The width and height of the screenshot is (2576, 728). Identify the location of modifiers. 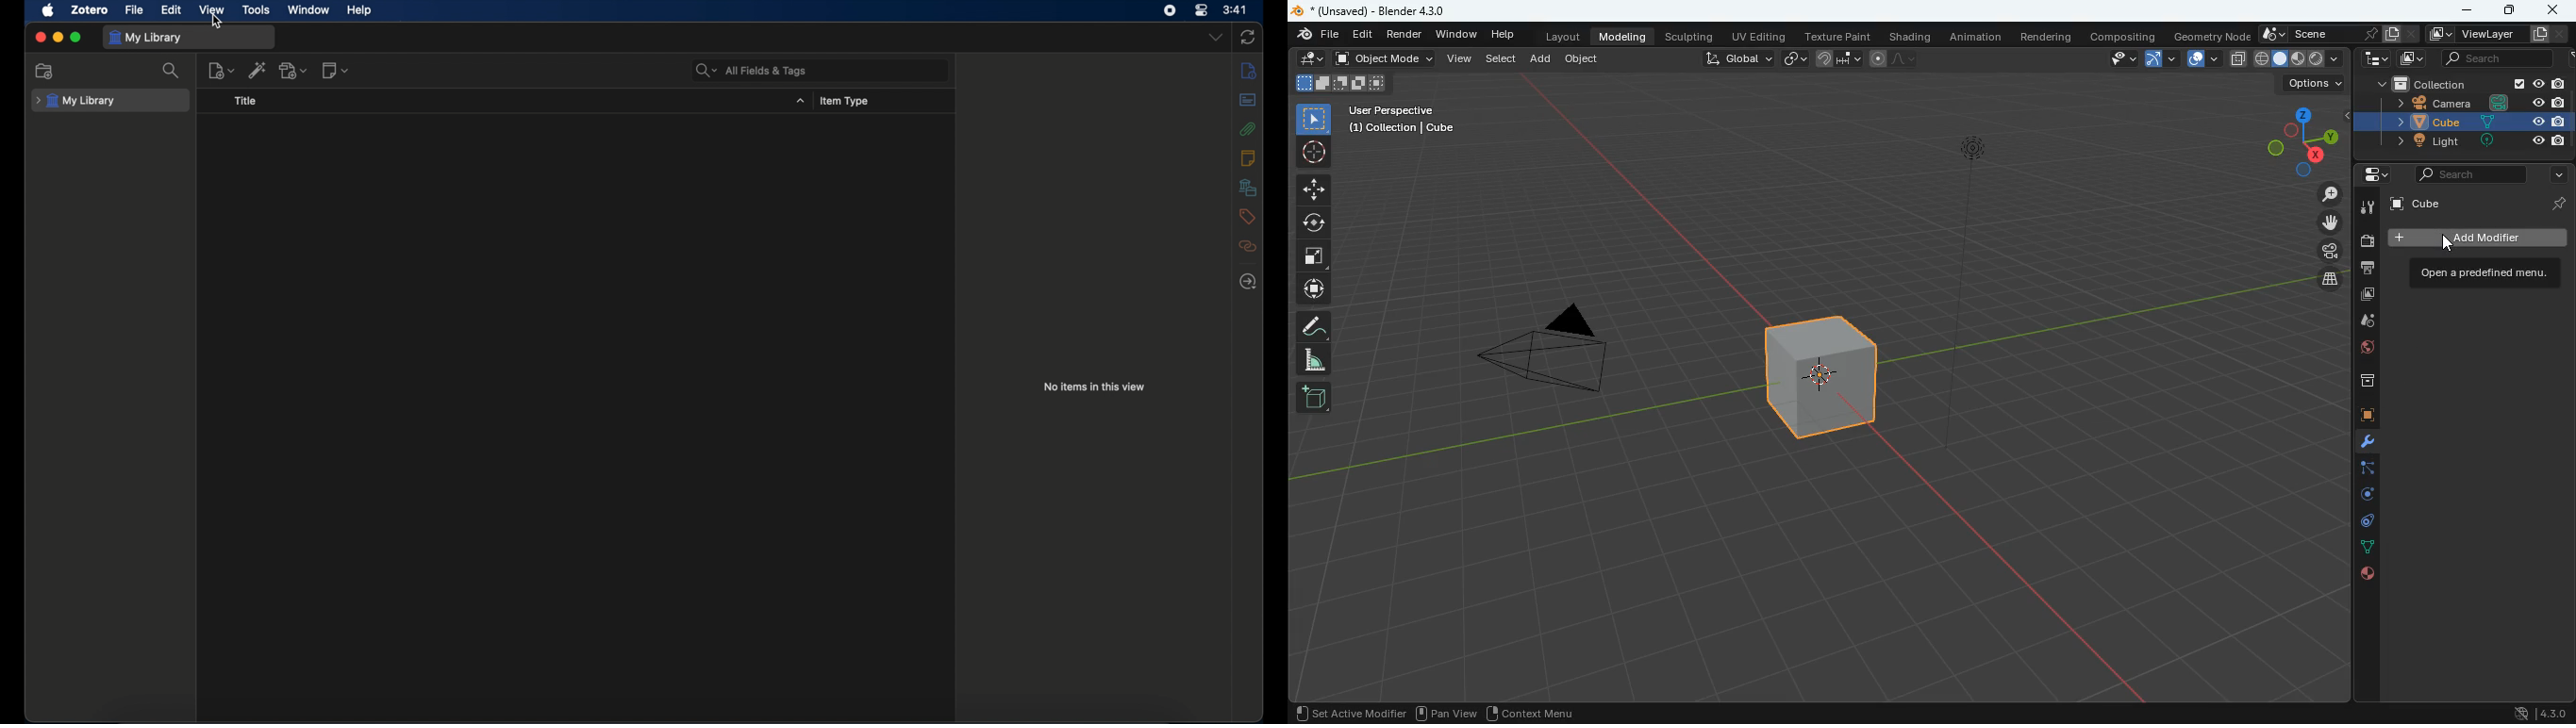
(2364, 444).